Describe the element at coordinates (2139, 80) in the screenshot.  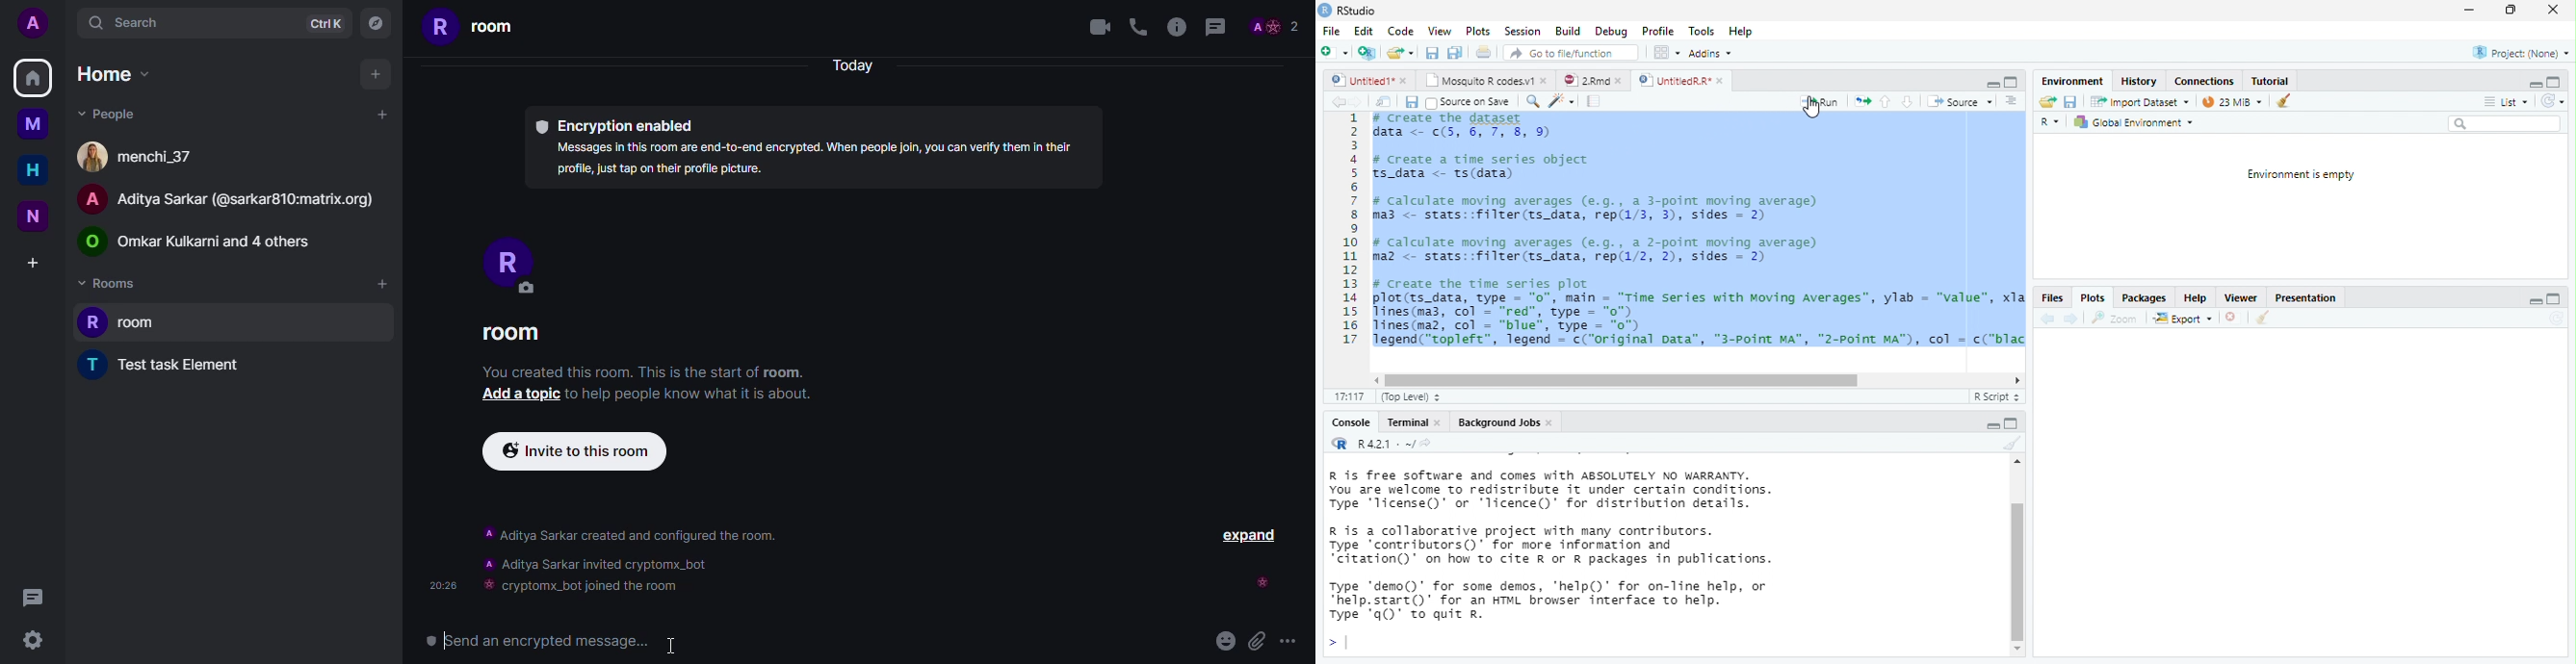
I see `History` at that location.